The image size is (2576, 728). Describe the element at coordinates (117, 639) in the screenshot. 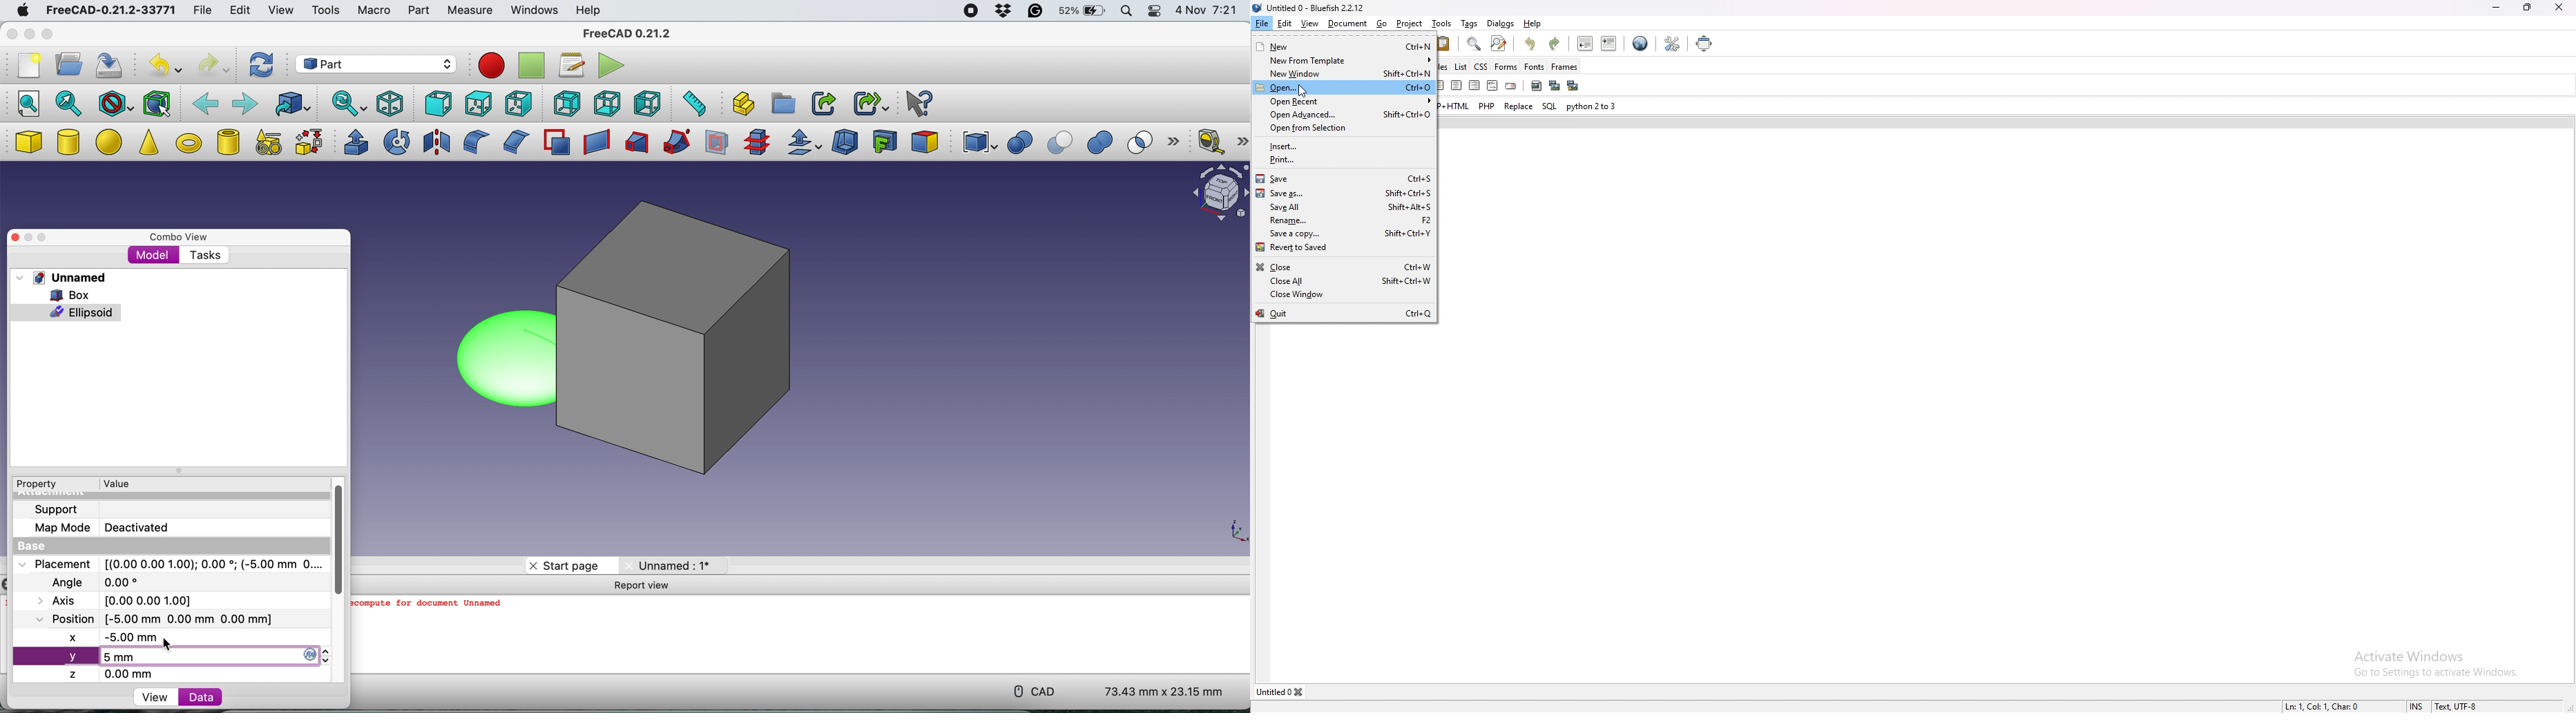

I see `x -5.00 mm` at that location.